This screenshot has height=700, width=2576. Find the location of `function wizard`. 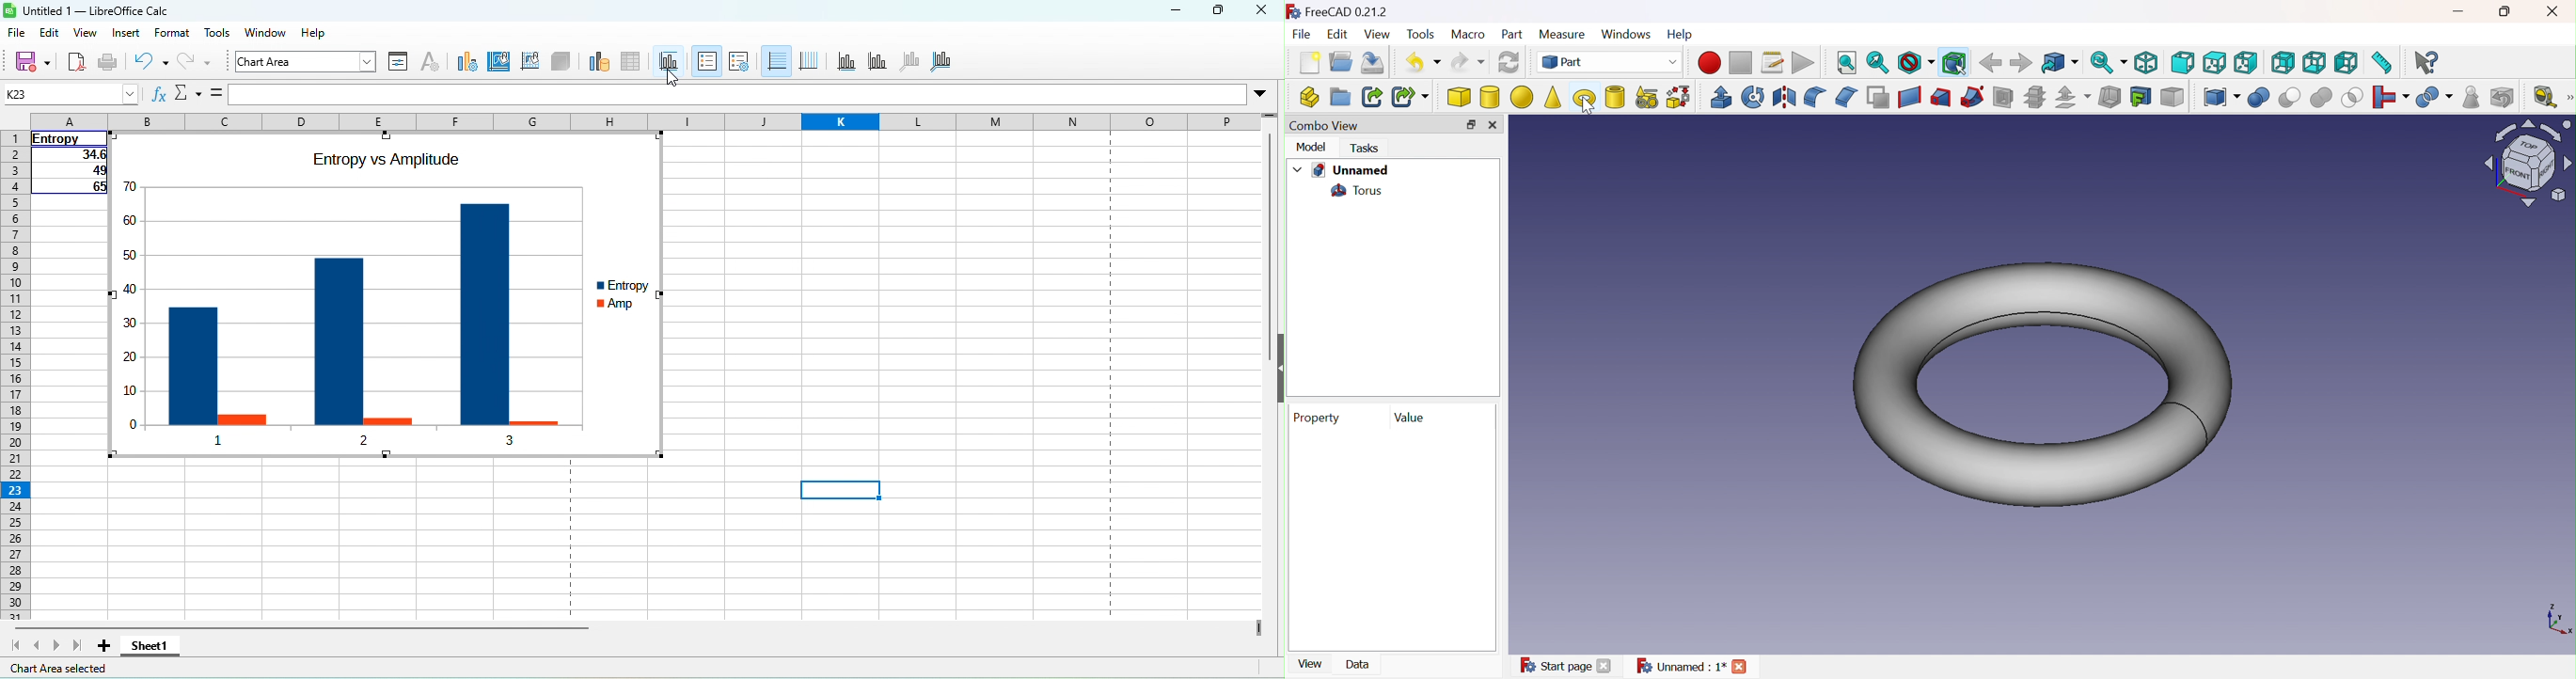

function wizard is located at coordinates (159, 95).